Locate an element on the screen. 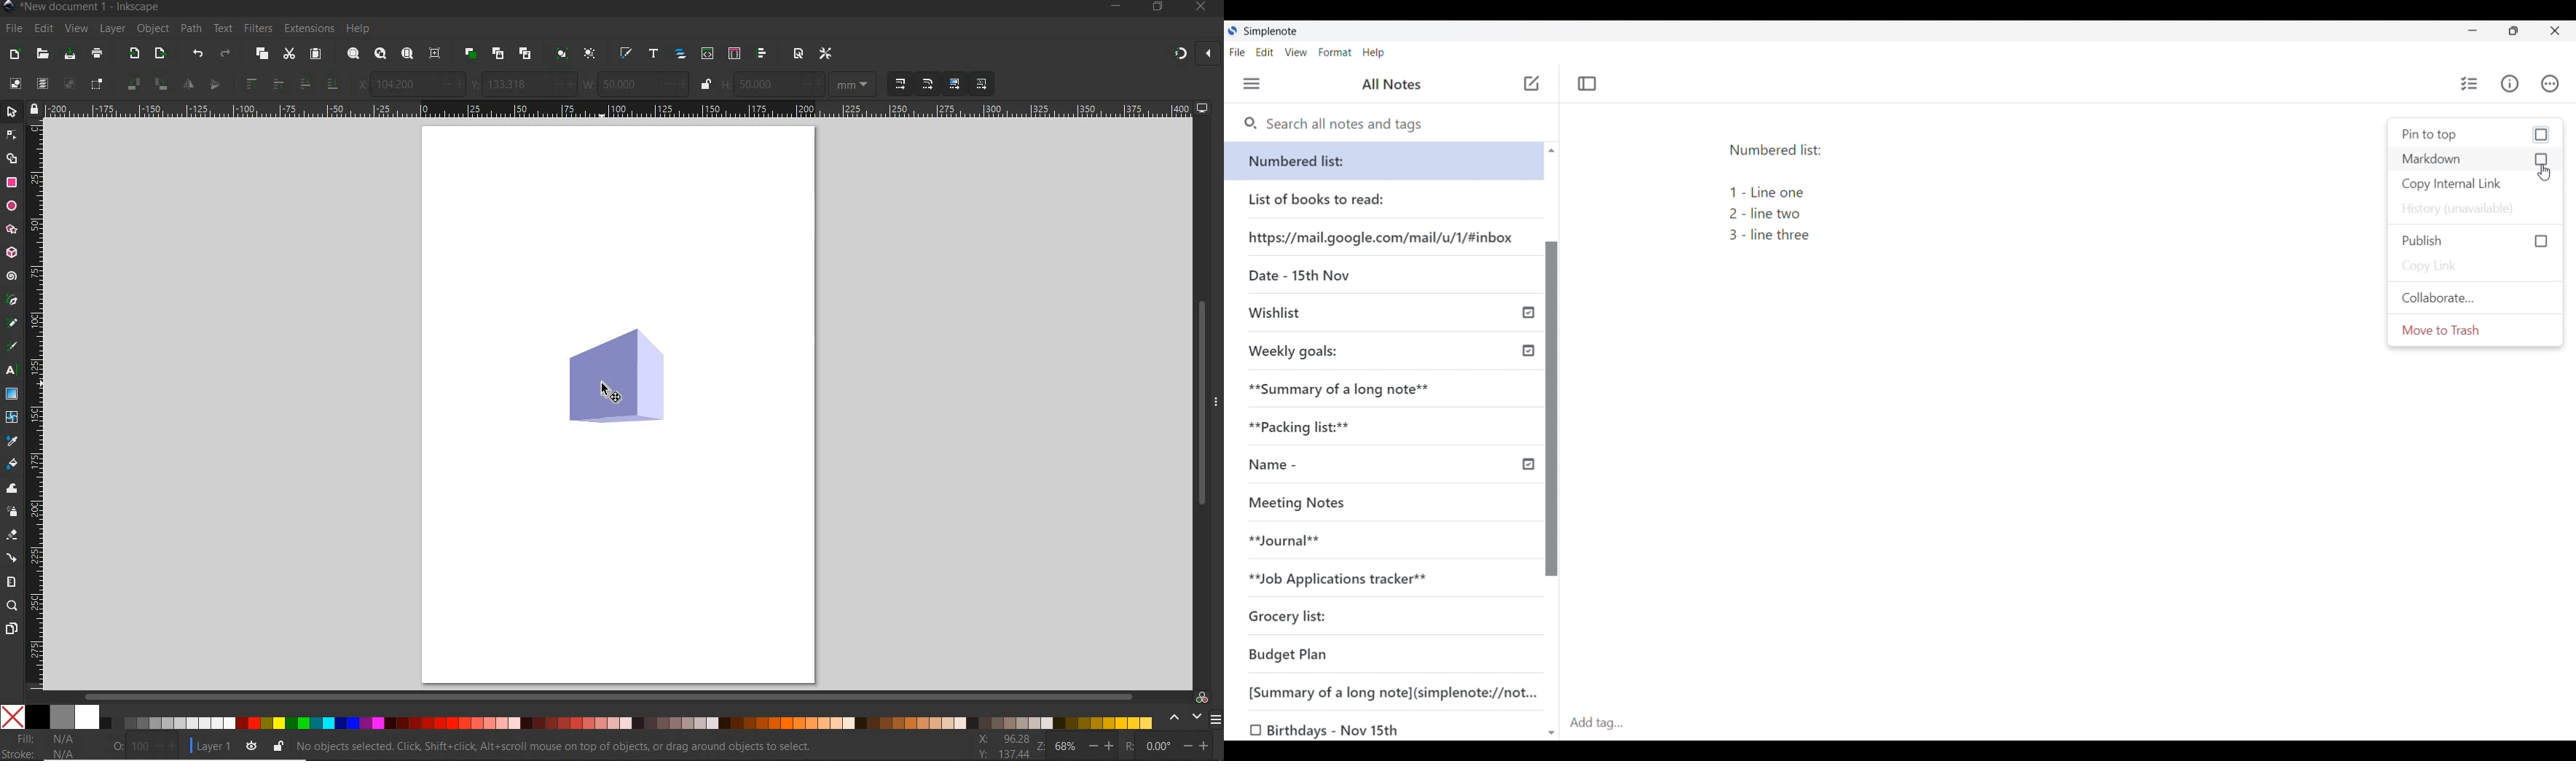 Image resolution: width=2576 pixels, height=784 pixels. copy is located at coordinates (261, 53).